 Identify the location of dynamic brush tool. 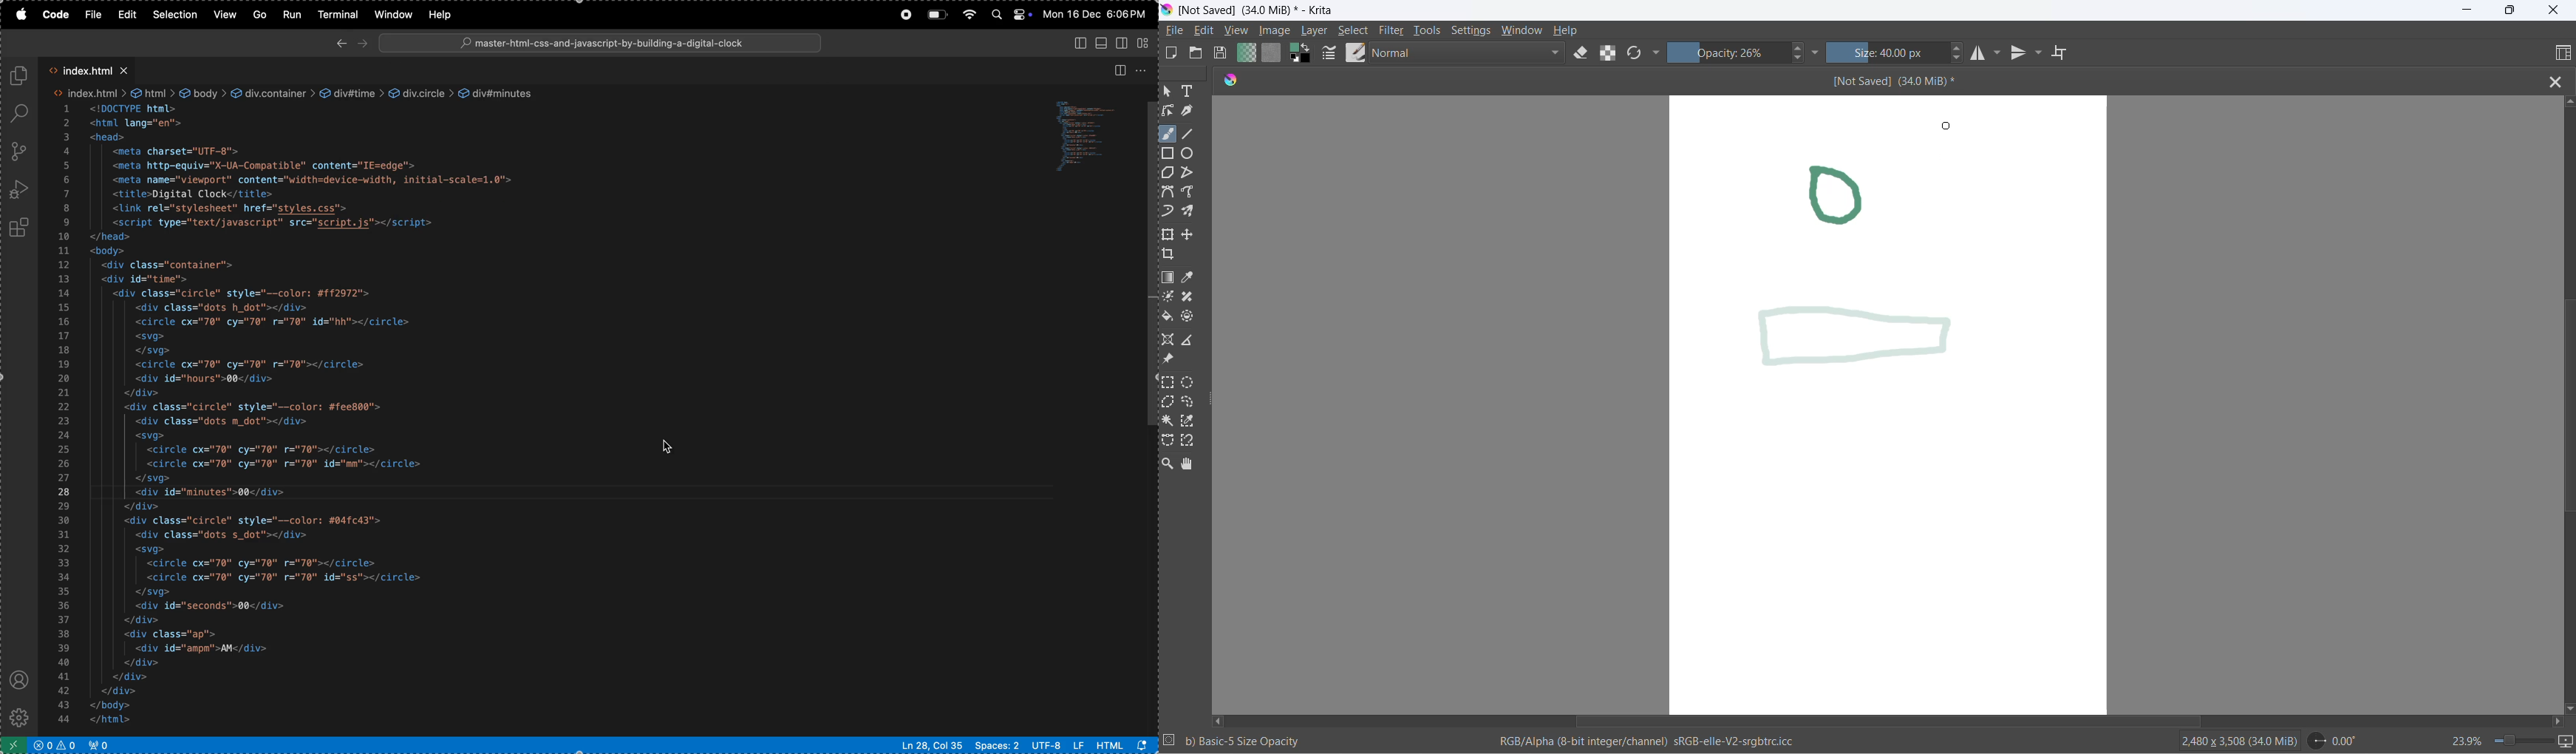
(1171, 211).